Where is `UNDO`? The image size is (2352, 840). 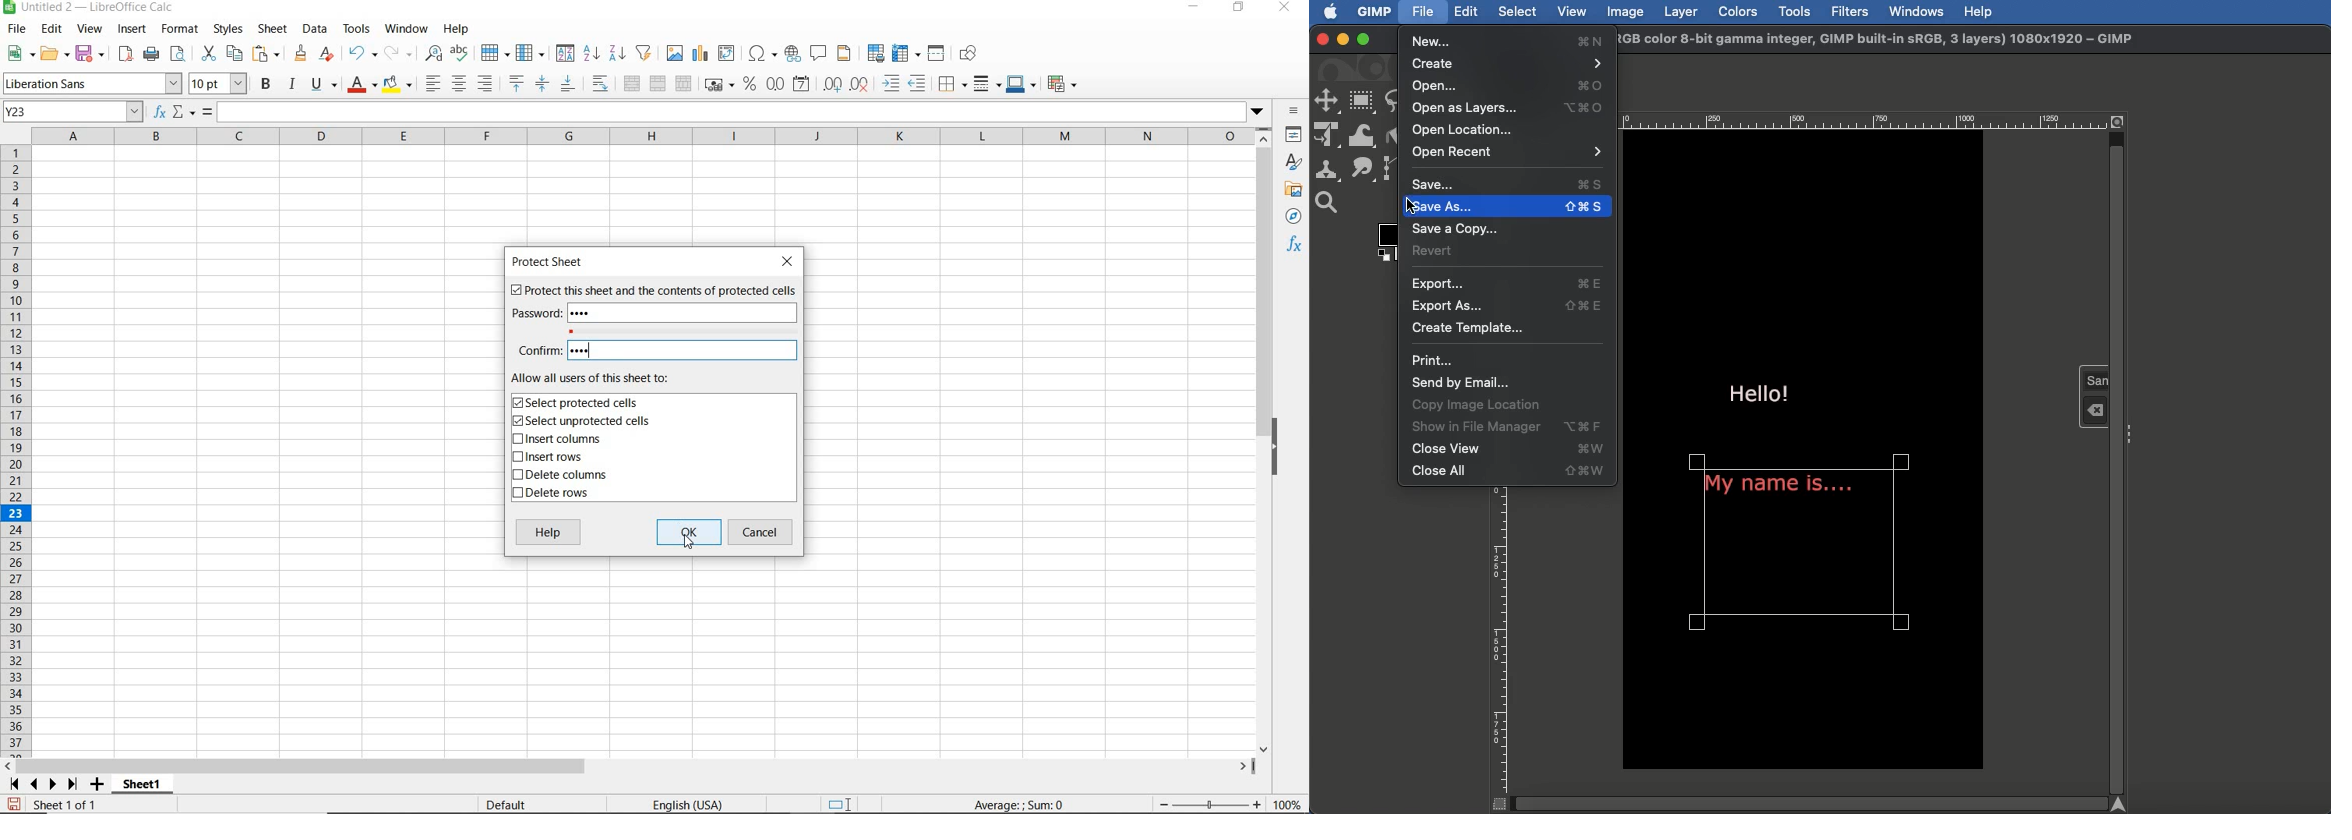
UNDO is located at coordinates (362, 54).